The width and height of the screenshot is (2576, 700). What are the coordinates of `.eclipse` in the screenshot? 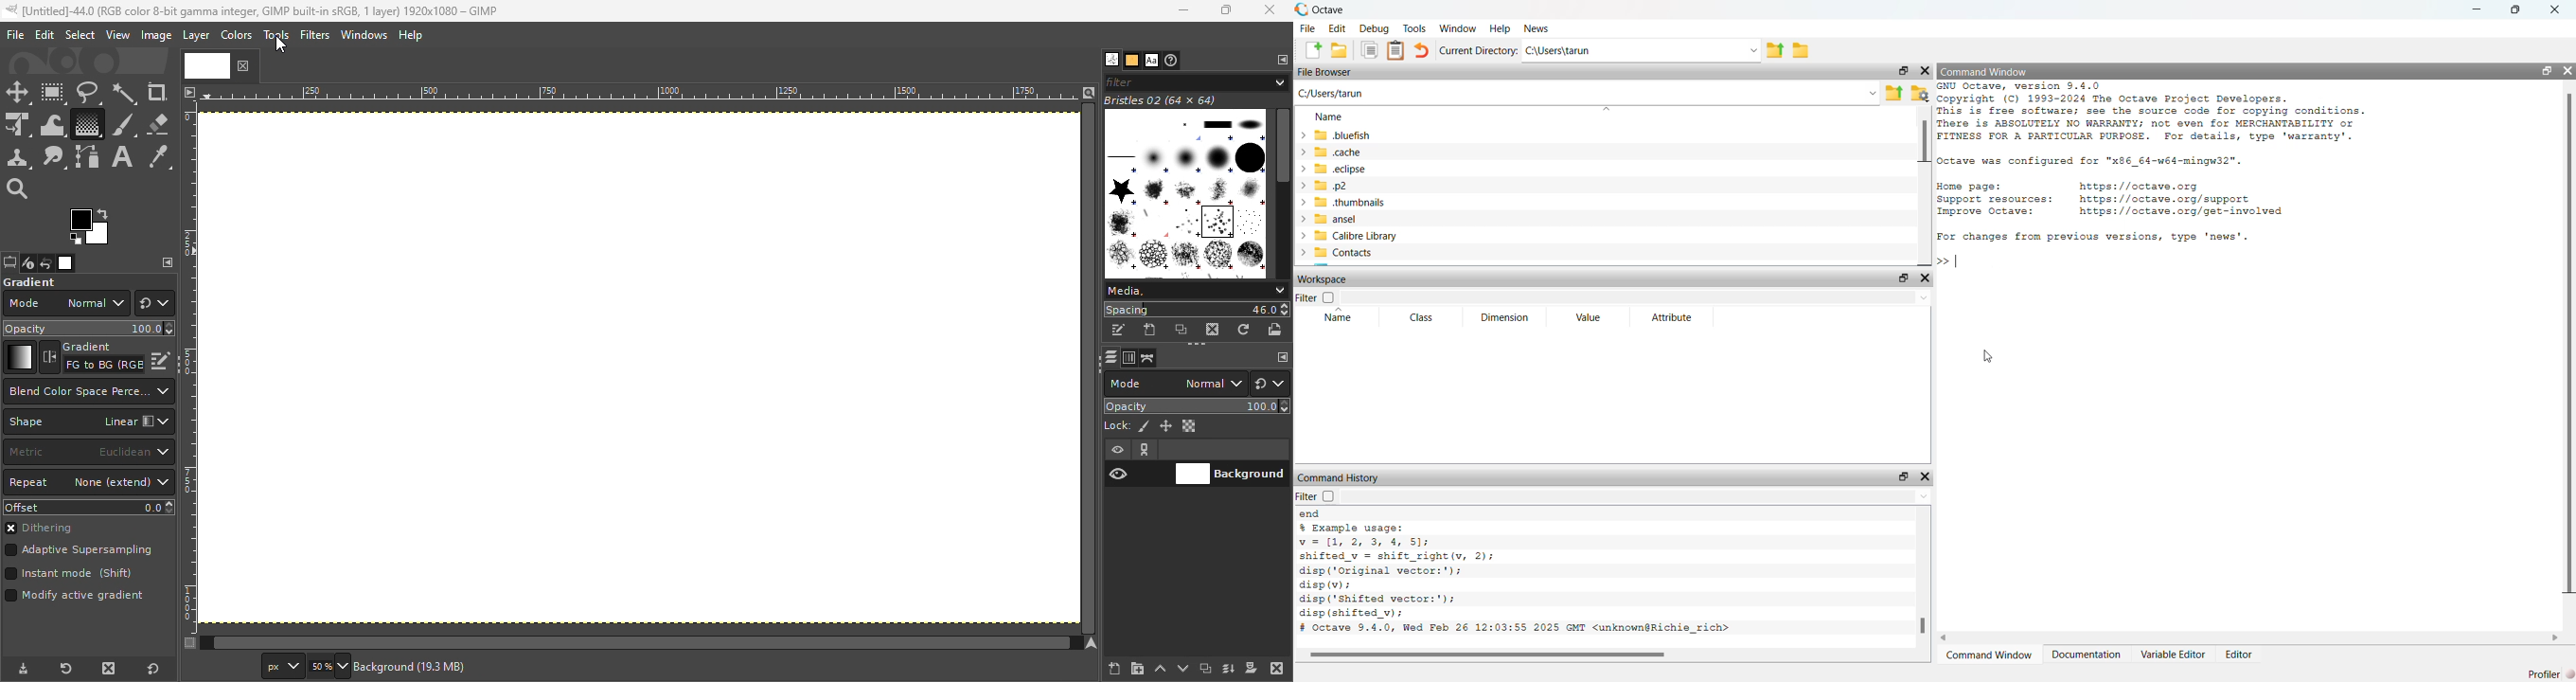 It's located at (1381, 169).